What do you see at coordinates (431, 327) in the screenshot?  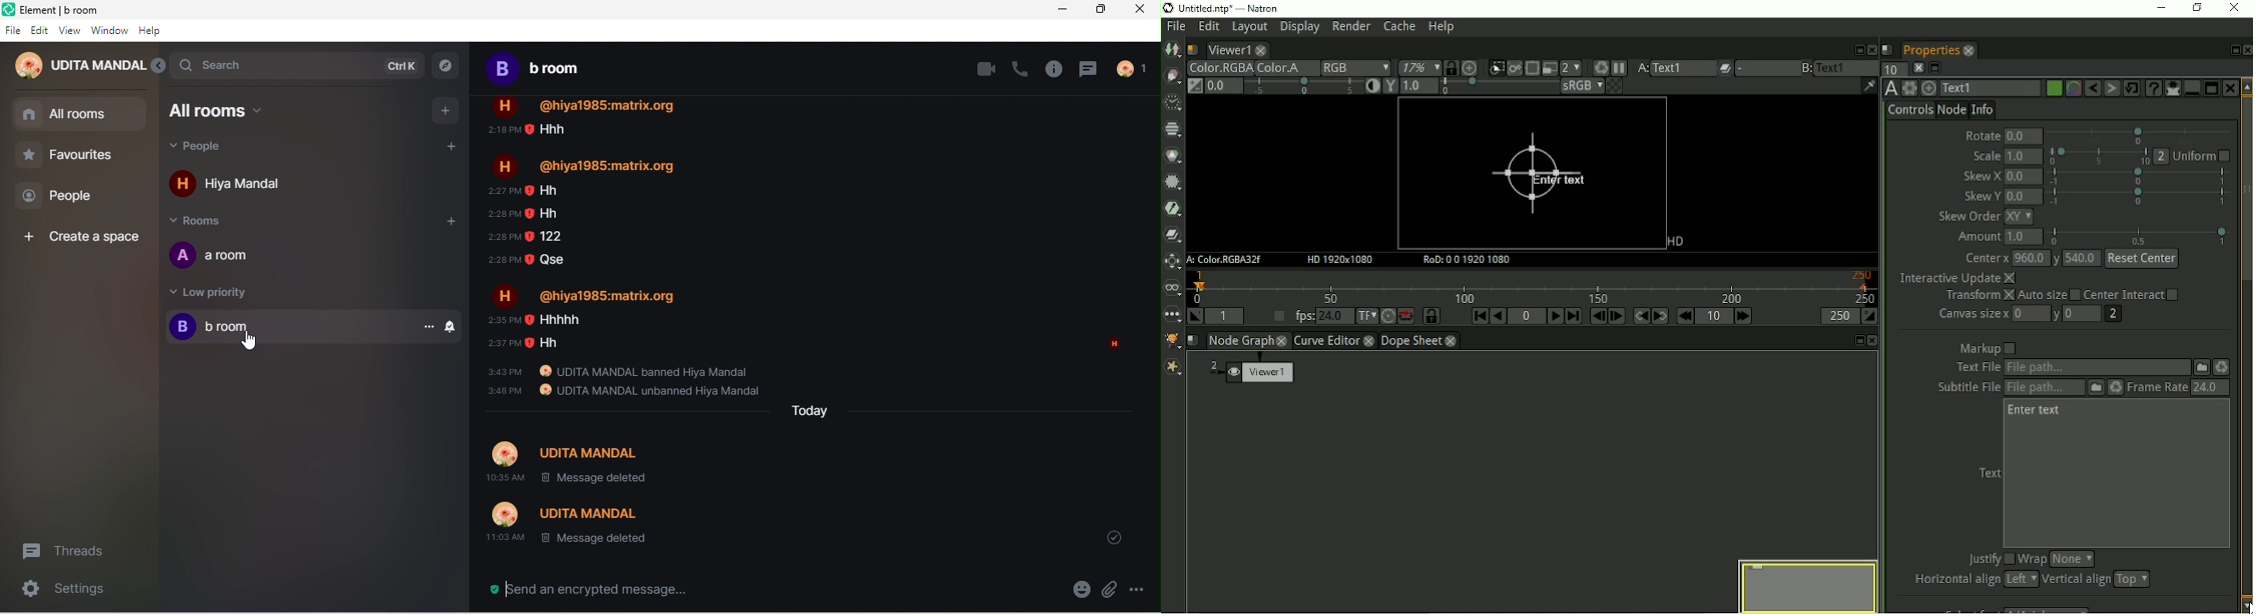 I see `option` at bounding box center [431, 327].